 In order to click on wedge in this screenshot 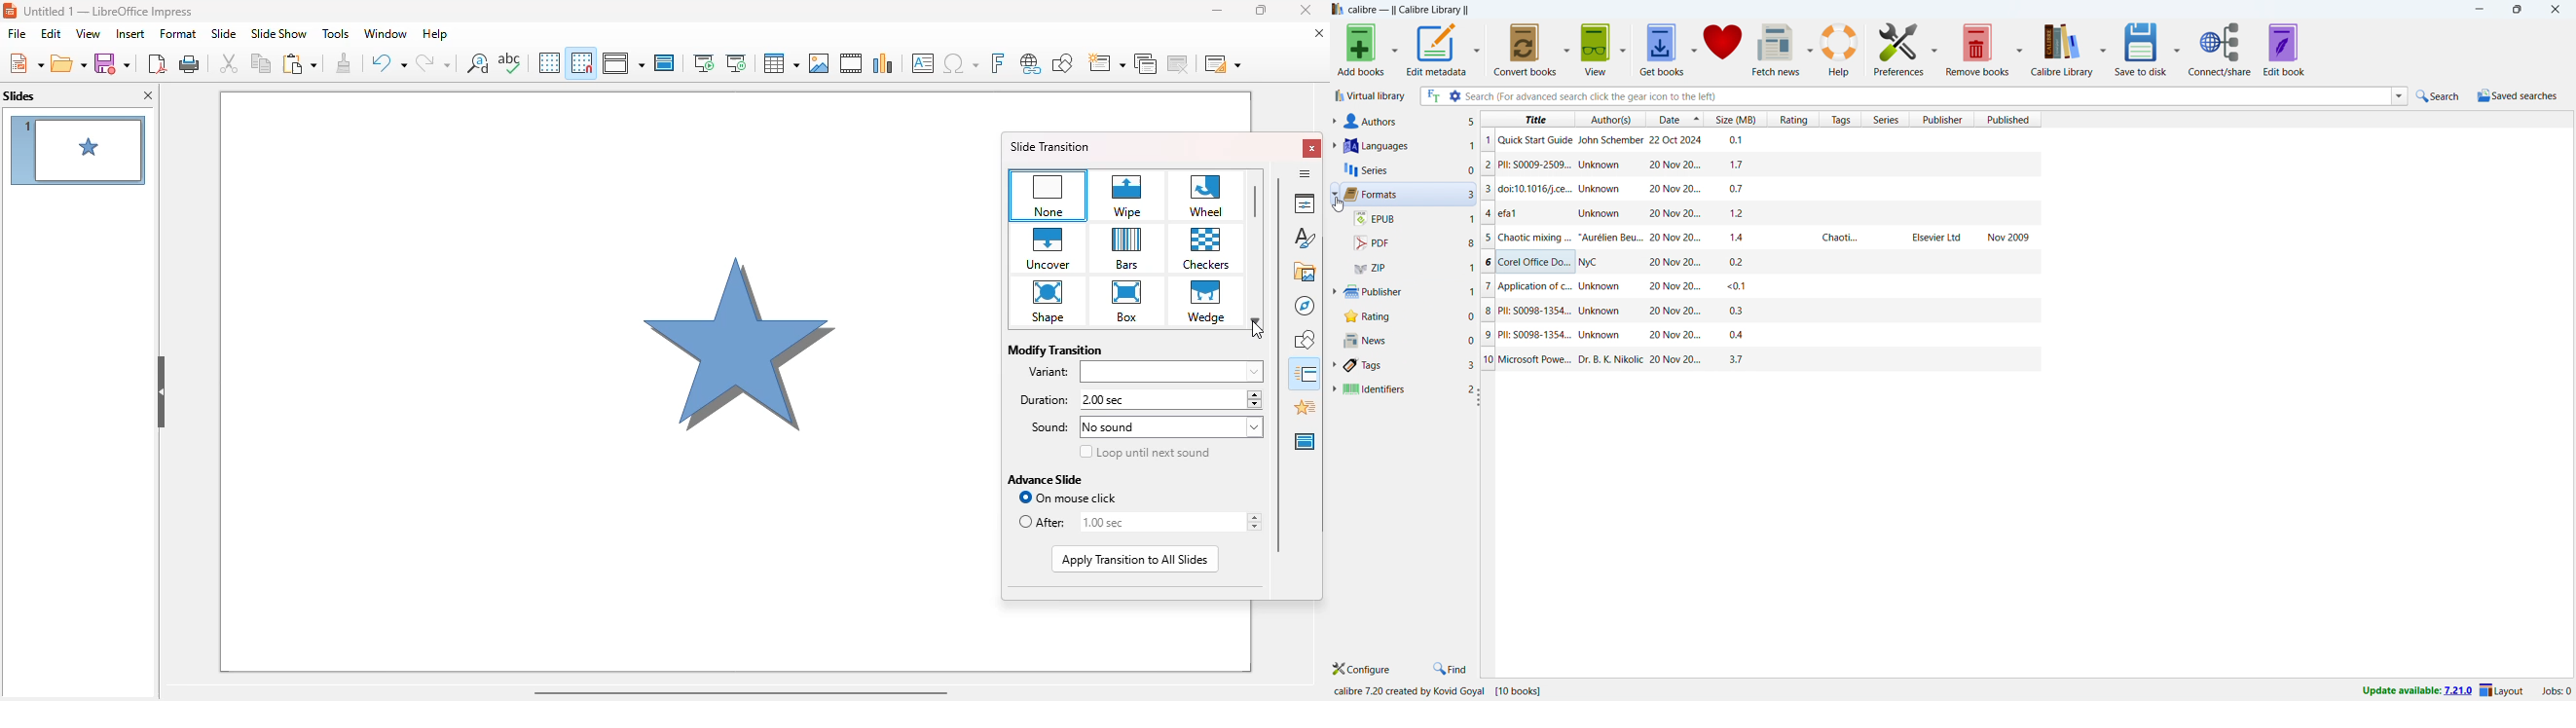, I will do `click(1207, 301)`.